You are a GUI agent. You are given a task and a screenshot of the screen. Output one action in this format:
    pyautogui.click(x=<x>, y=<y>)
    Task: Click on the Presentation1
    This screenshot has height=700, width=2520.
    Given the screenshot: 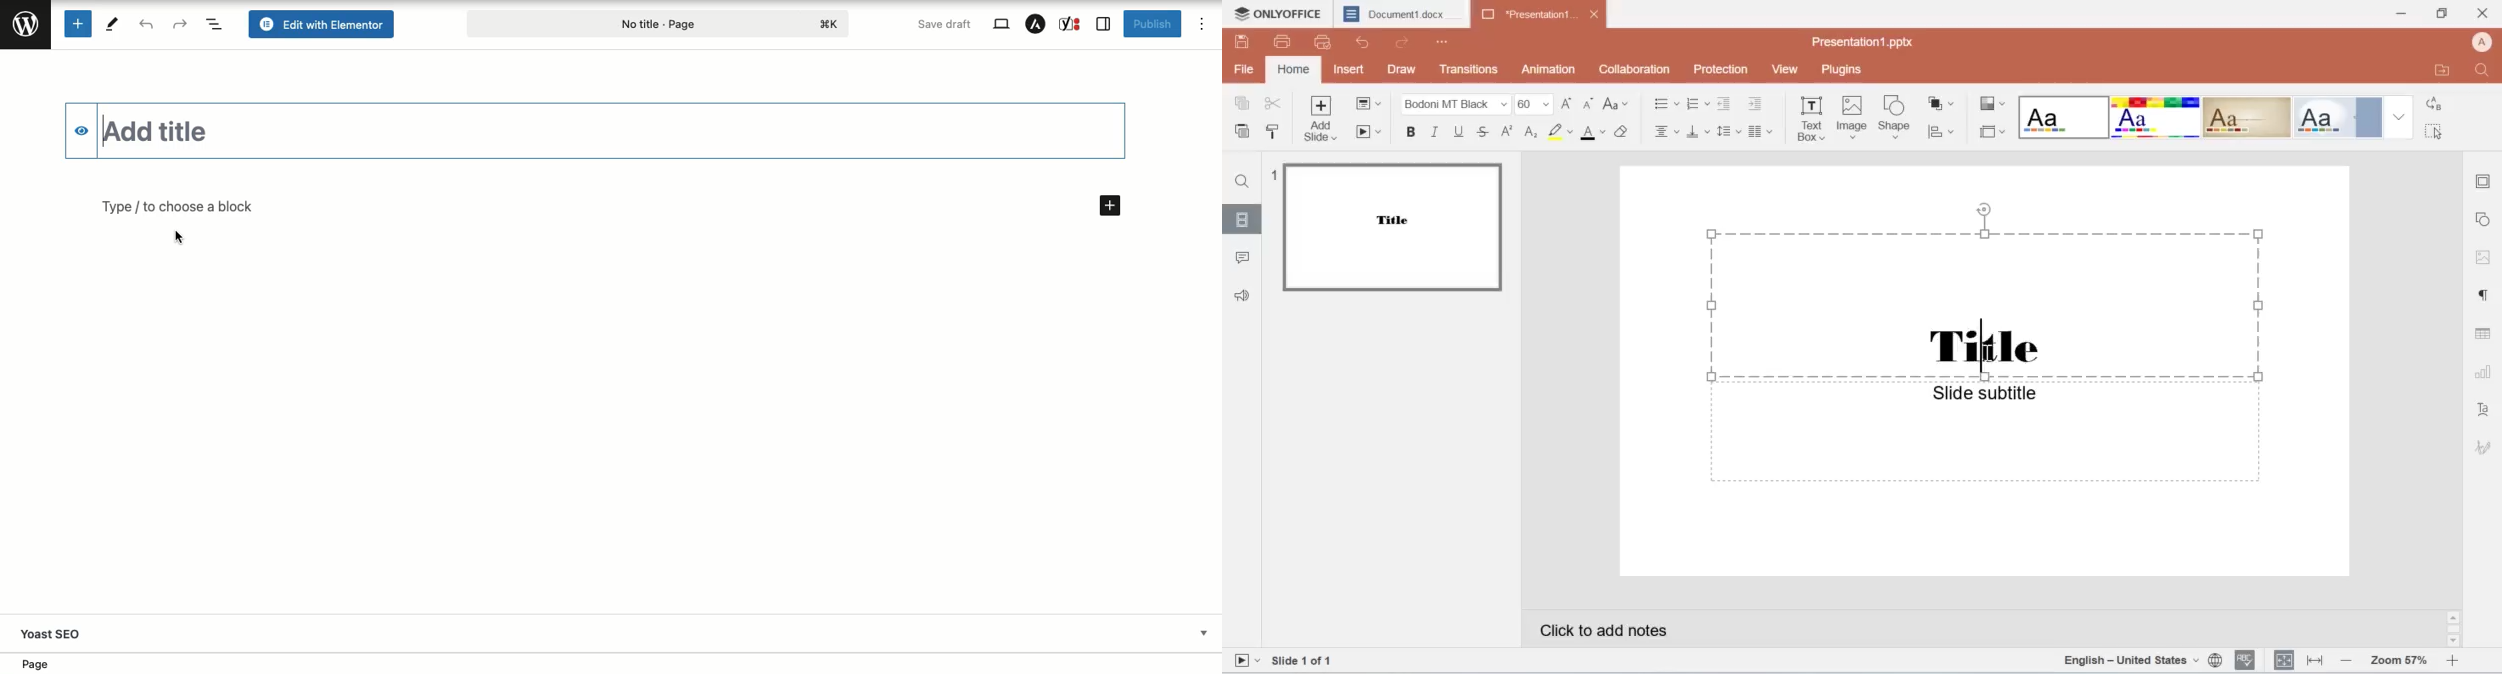 What is the action you would take?
    pyautogui.click(x=1541, y=14)
    